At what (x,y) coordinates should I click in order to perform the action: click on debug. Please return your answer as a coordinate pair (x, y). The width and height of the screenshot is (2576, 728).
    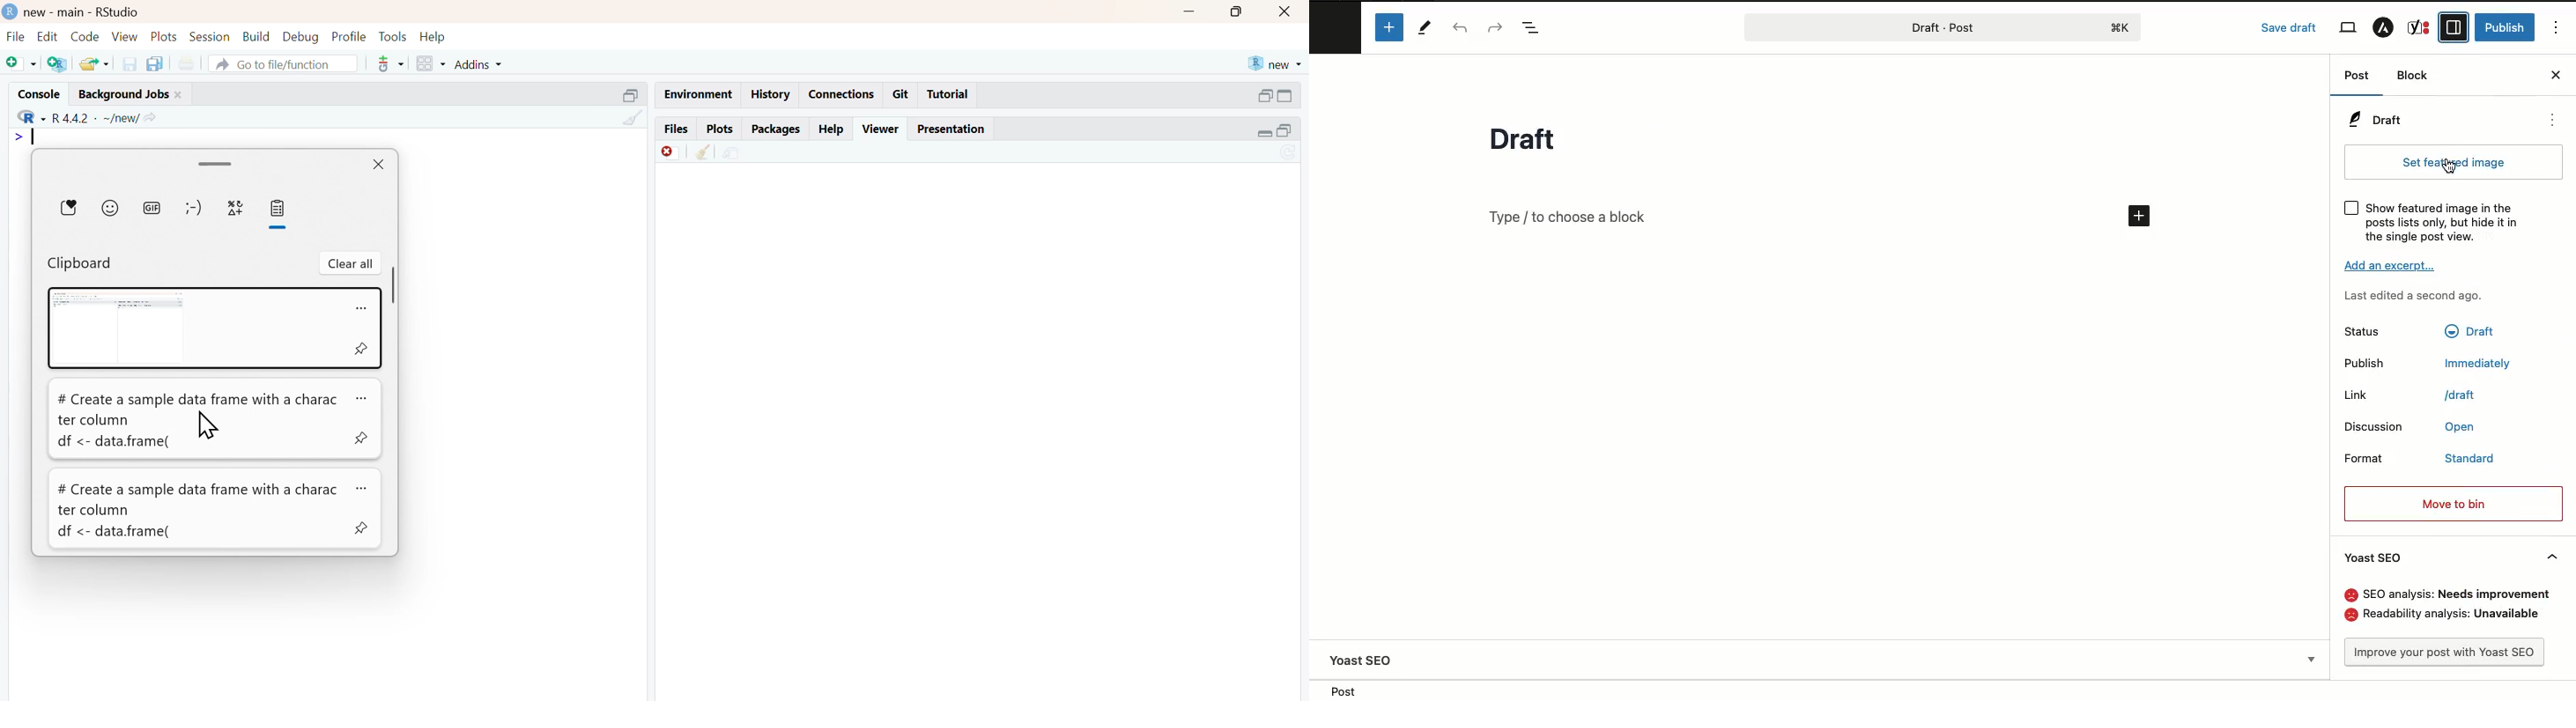
    Looking at the image, I should click on (301, 38).